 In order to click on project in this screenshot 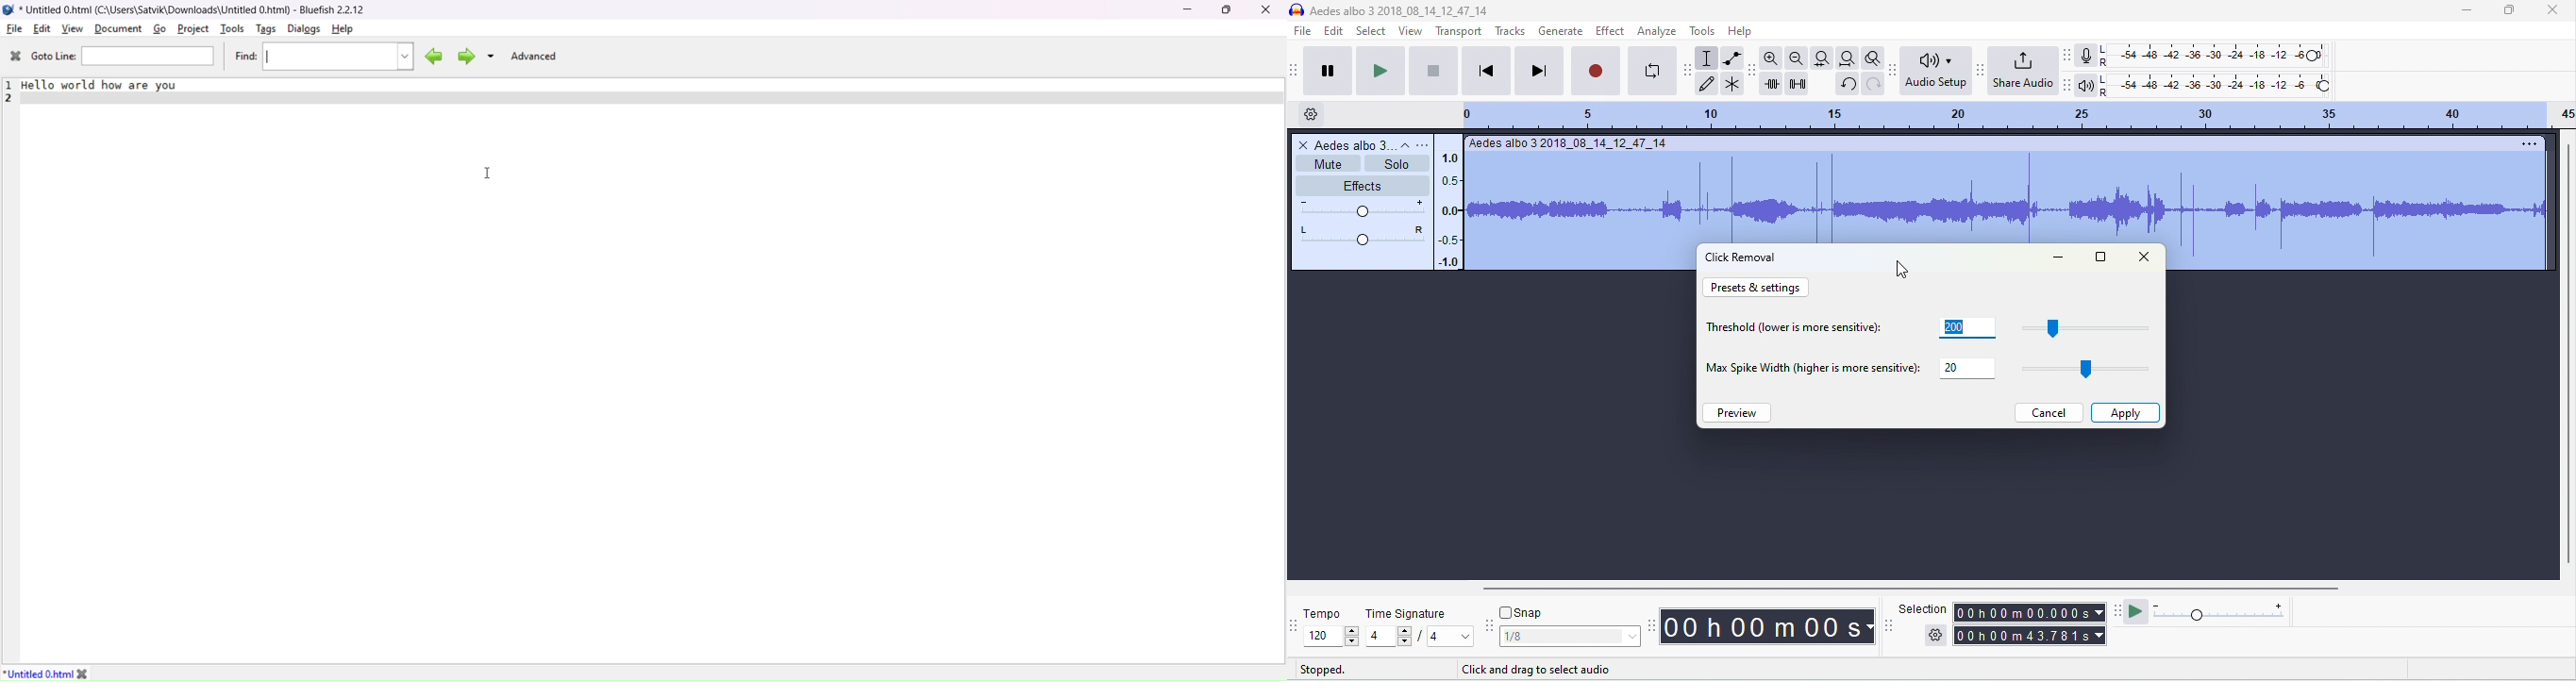, I will do `click(192, 28)`.